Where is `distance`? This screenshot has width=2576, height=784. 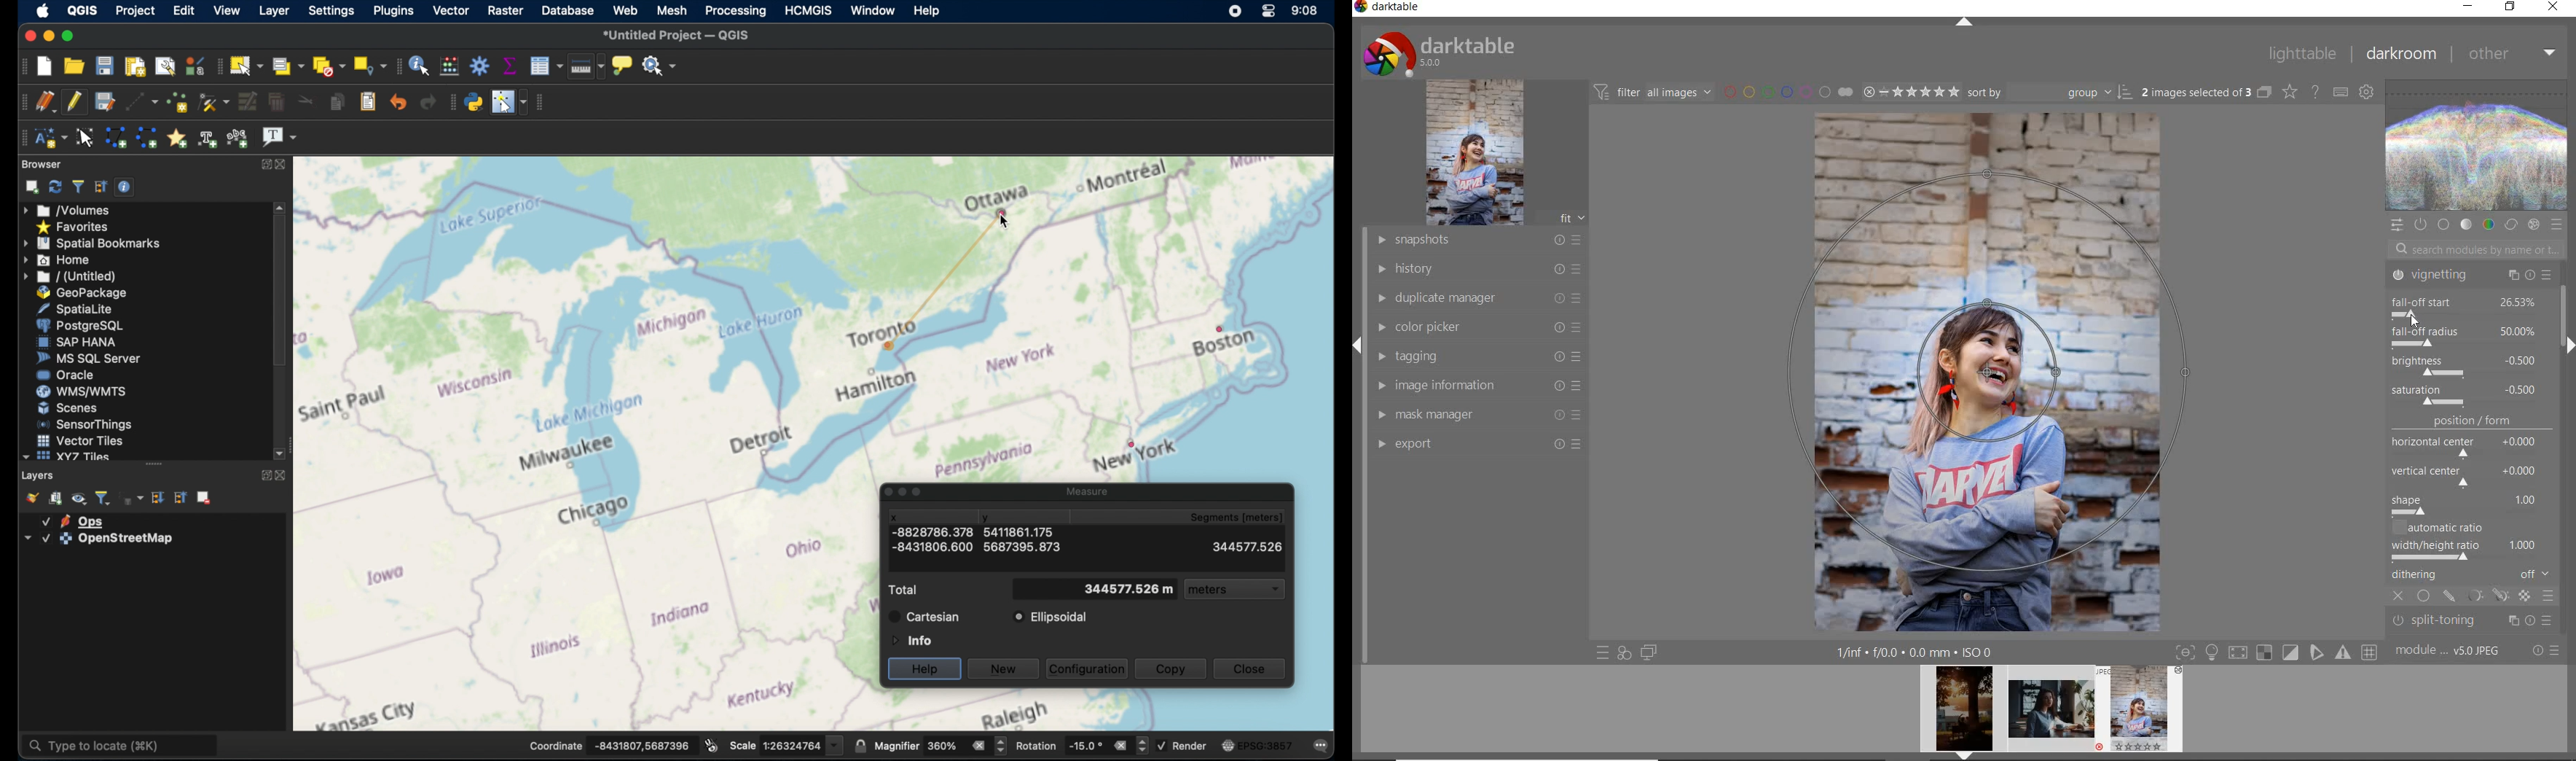 distance is located at coordinates (941, 274).